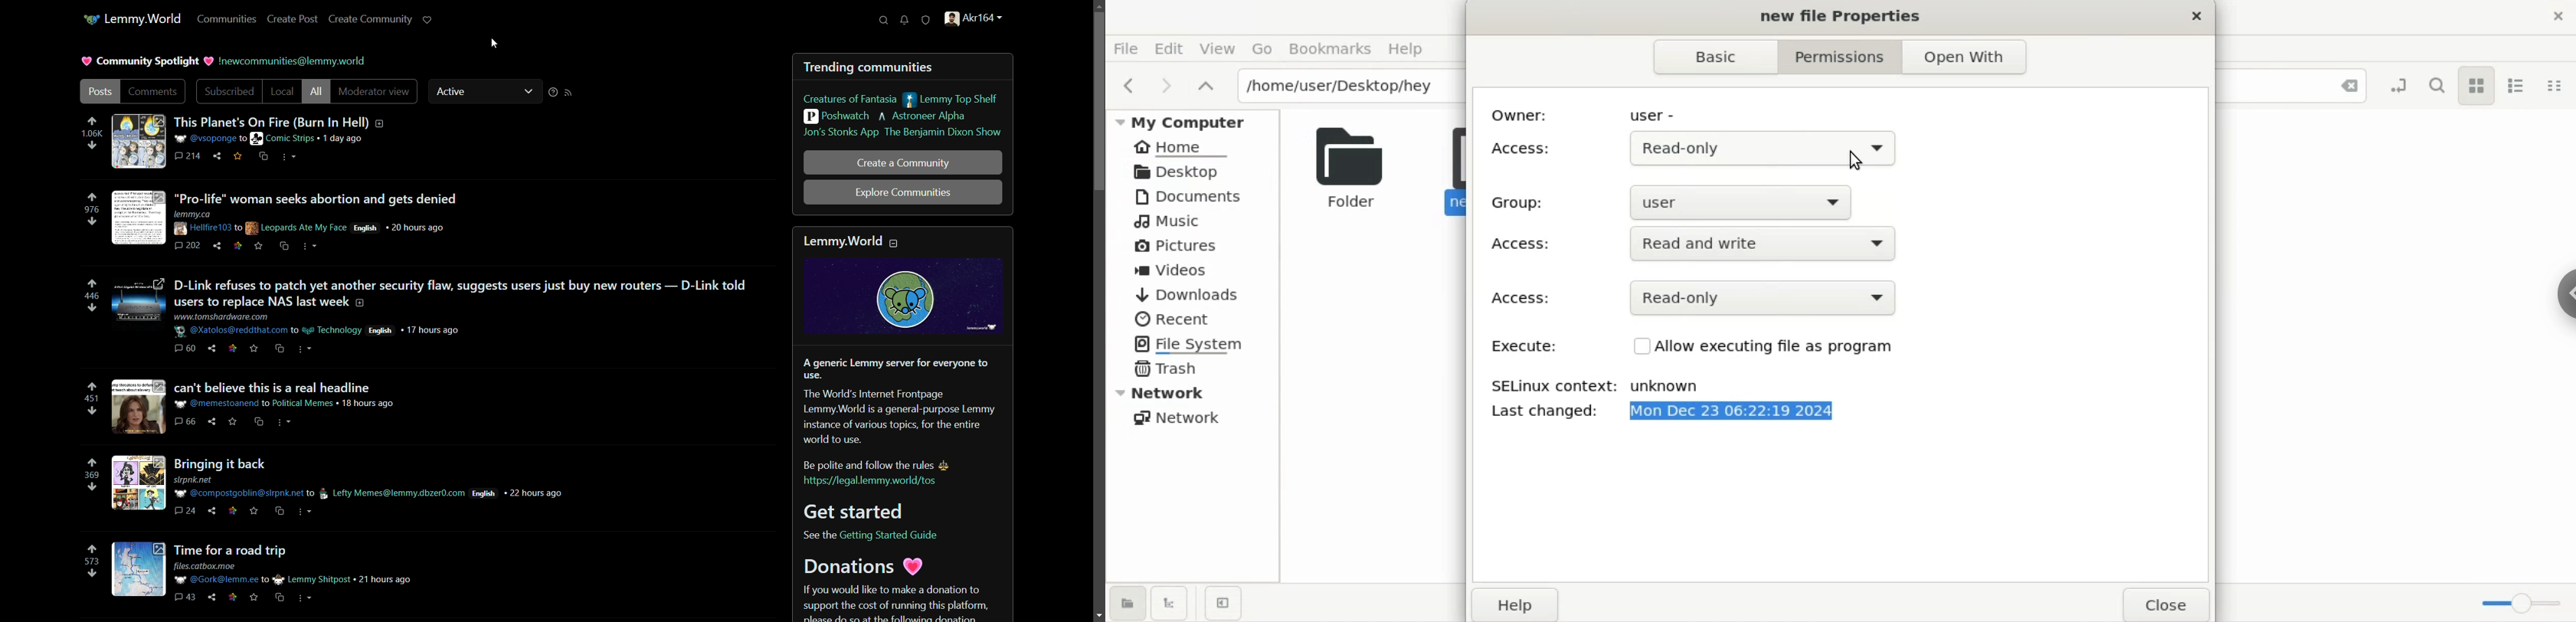 The height and width of the screenshot is (644, 2576). Describe the element at coordinates (2524, 83) in the screenshot. I see `lis view` at that location.